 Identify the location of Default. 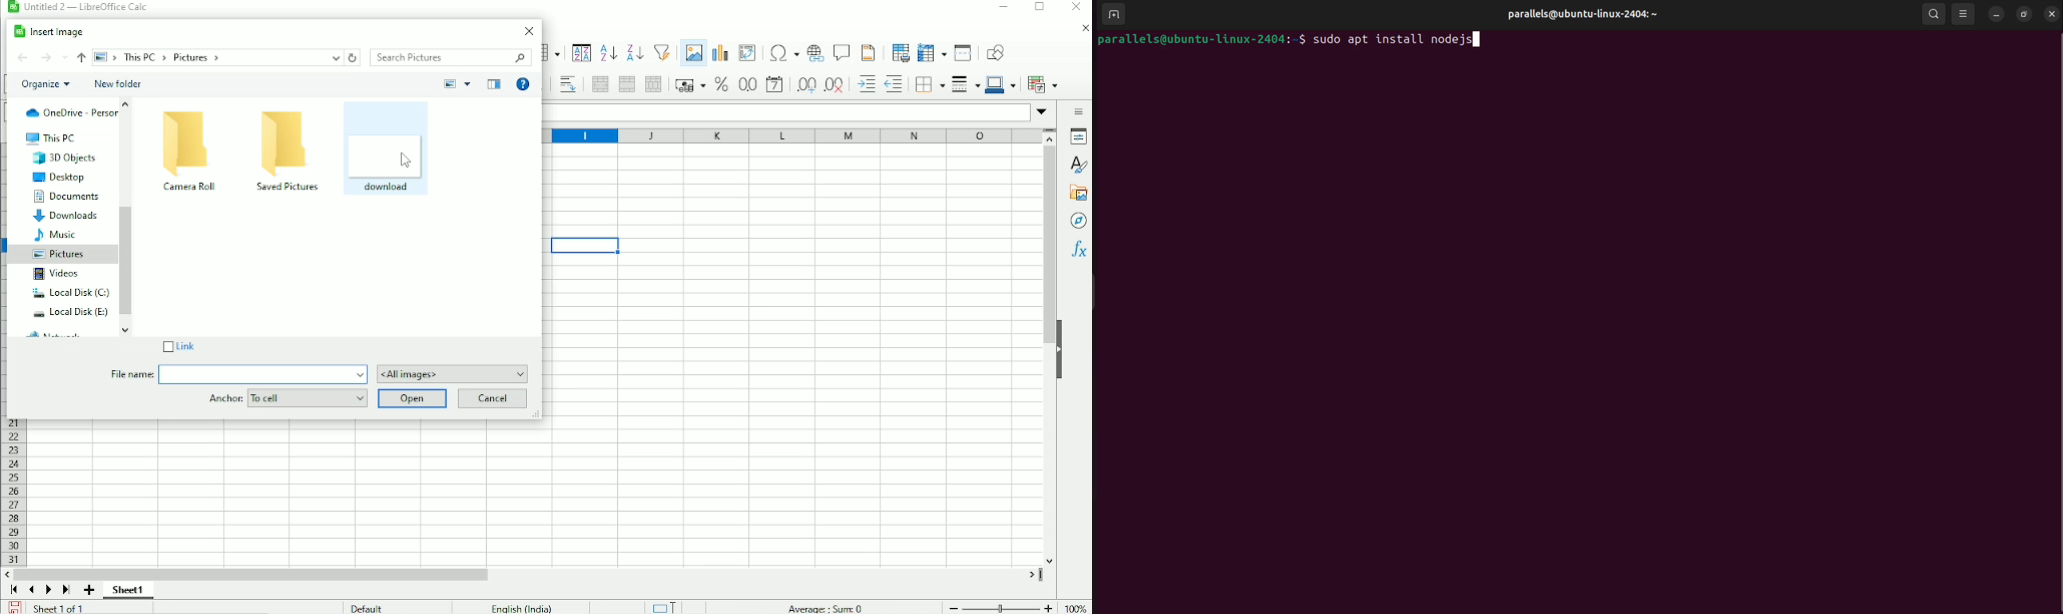
(369, 607).